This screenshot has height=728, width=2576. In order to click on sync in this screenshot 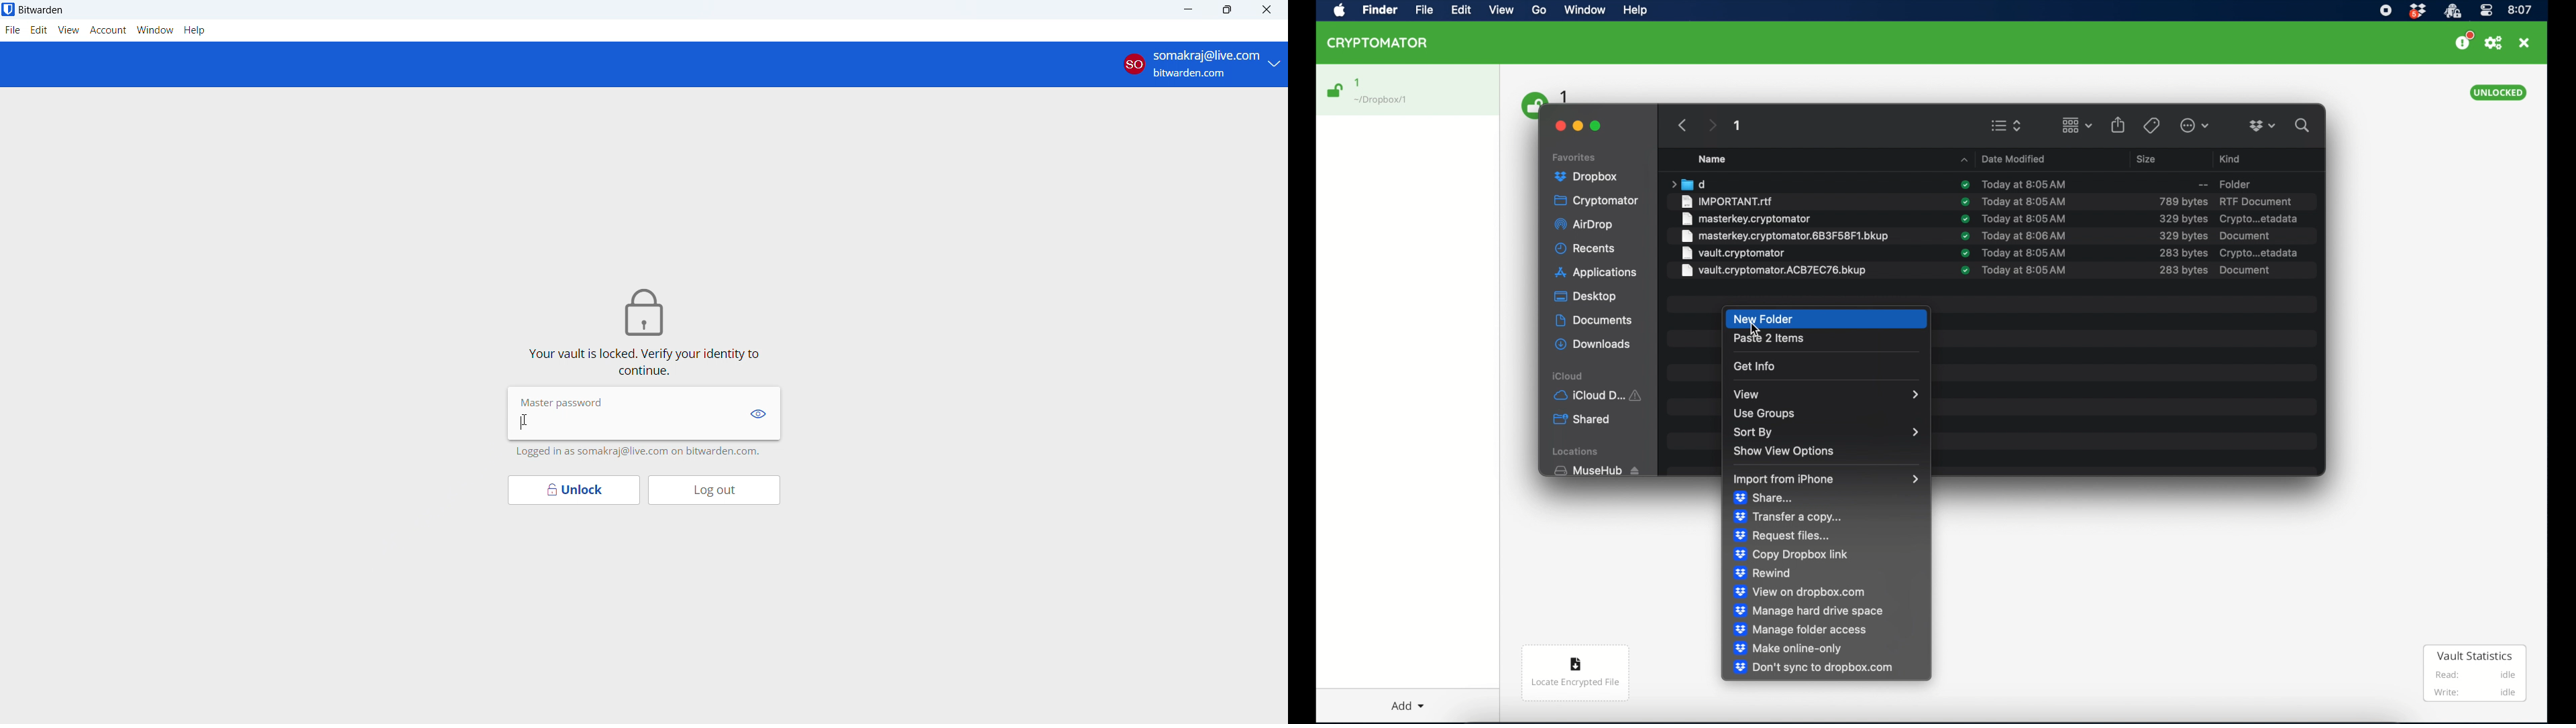, I will do `click(1965, 201)`.